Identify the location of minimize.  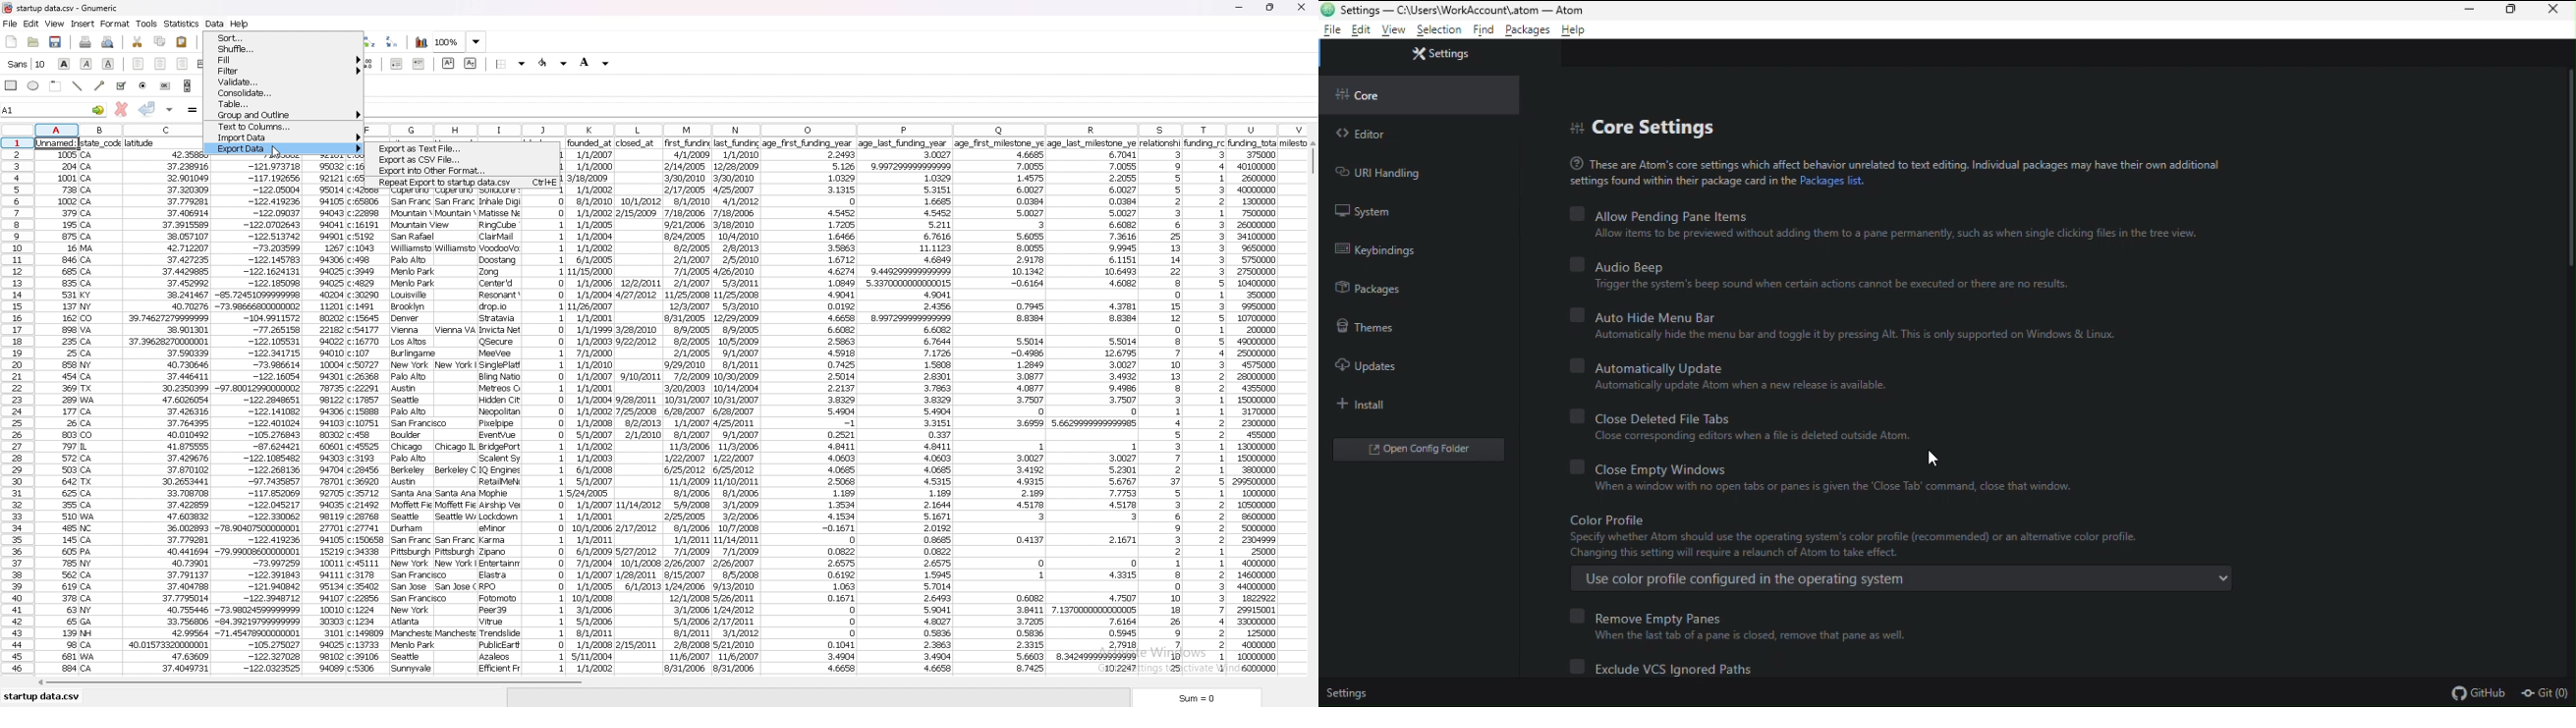
(1240, 8).